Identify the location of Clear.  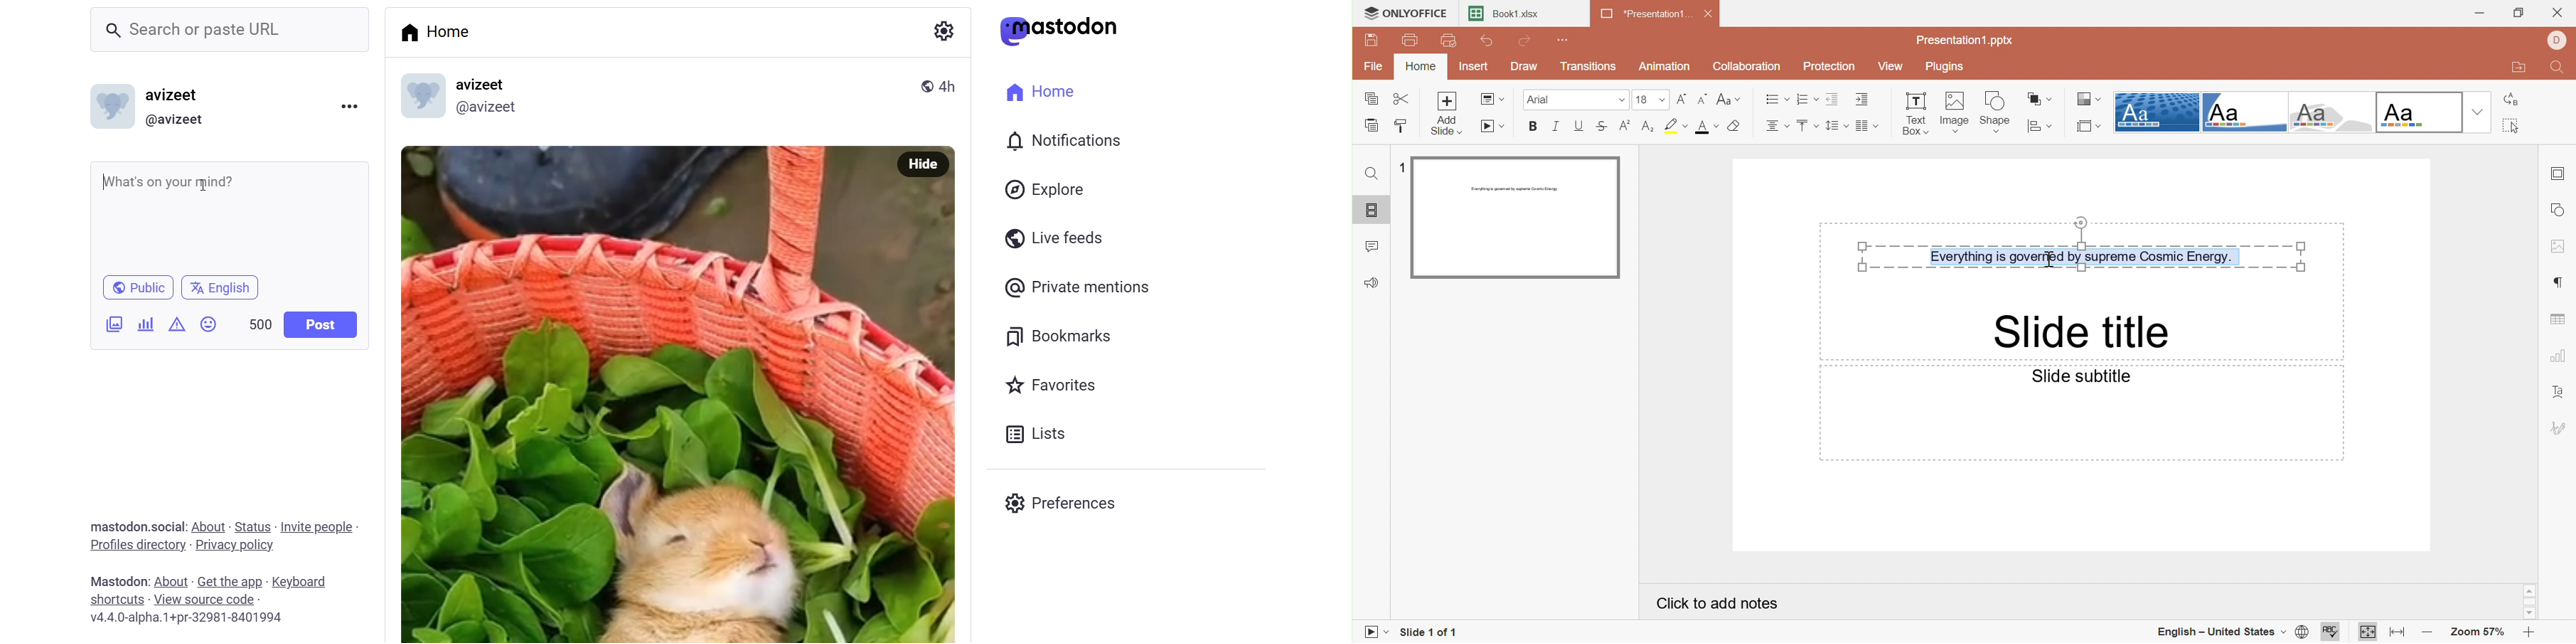
(1737, 126).